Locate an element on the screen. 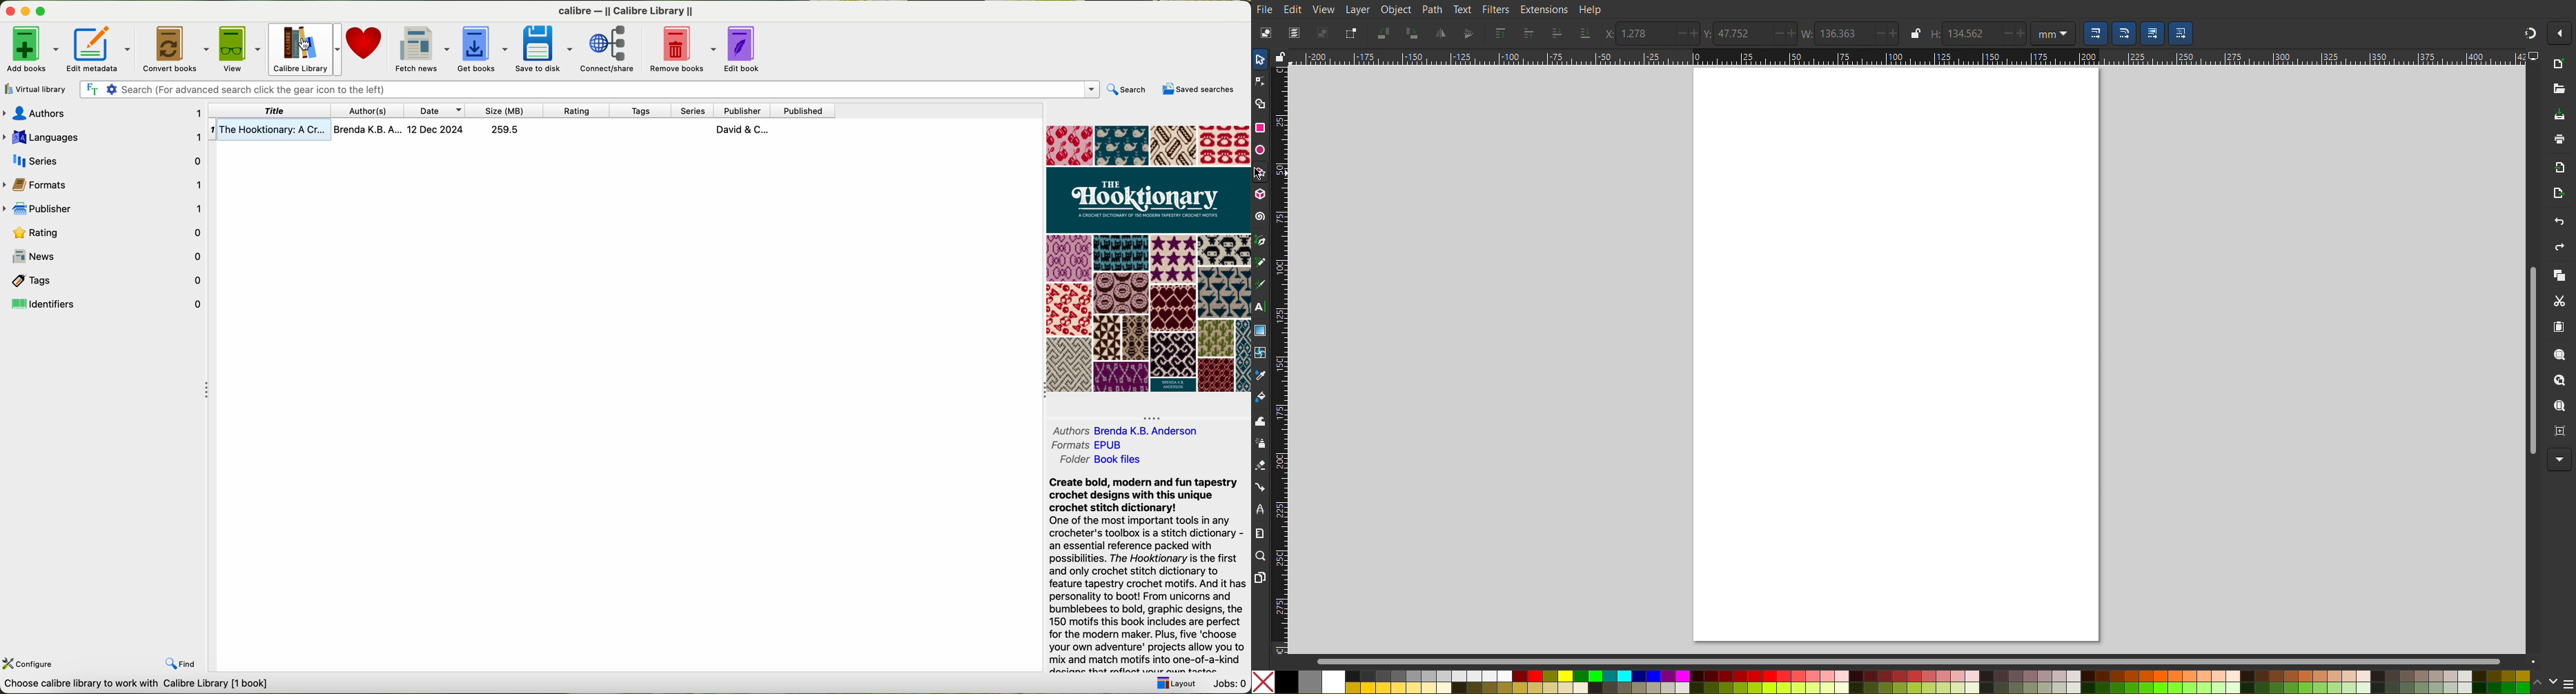 This screenshot has height=700, width=2576. Text Tool is located at coordinates (1260, 307).